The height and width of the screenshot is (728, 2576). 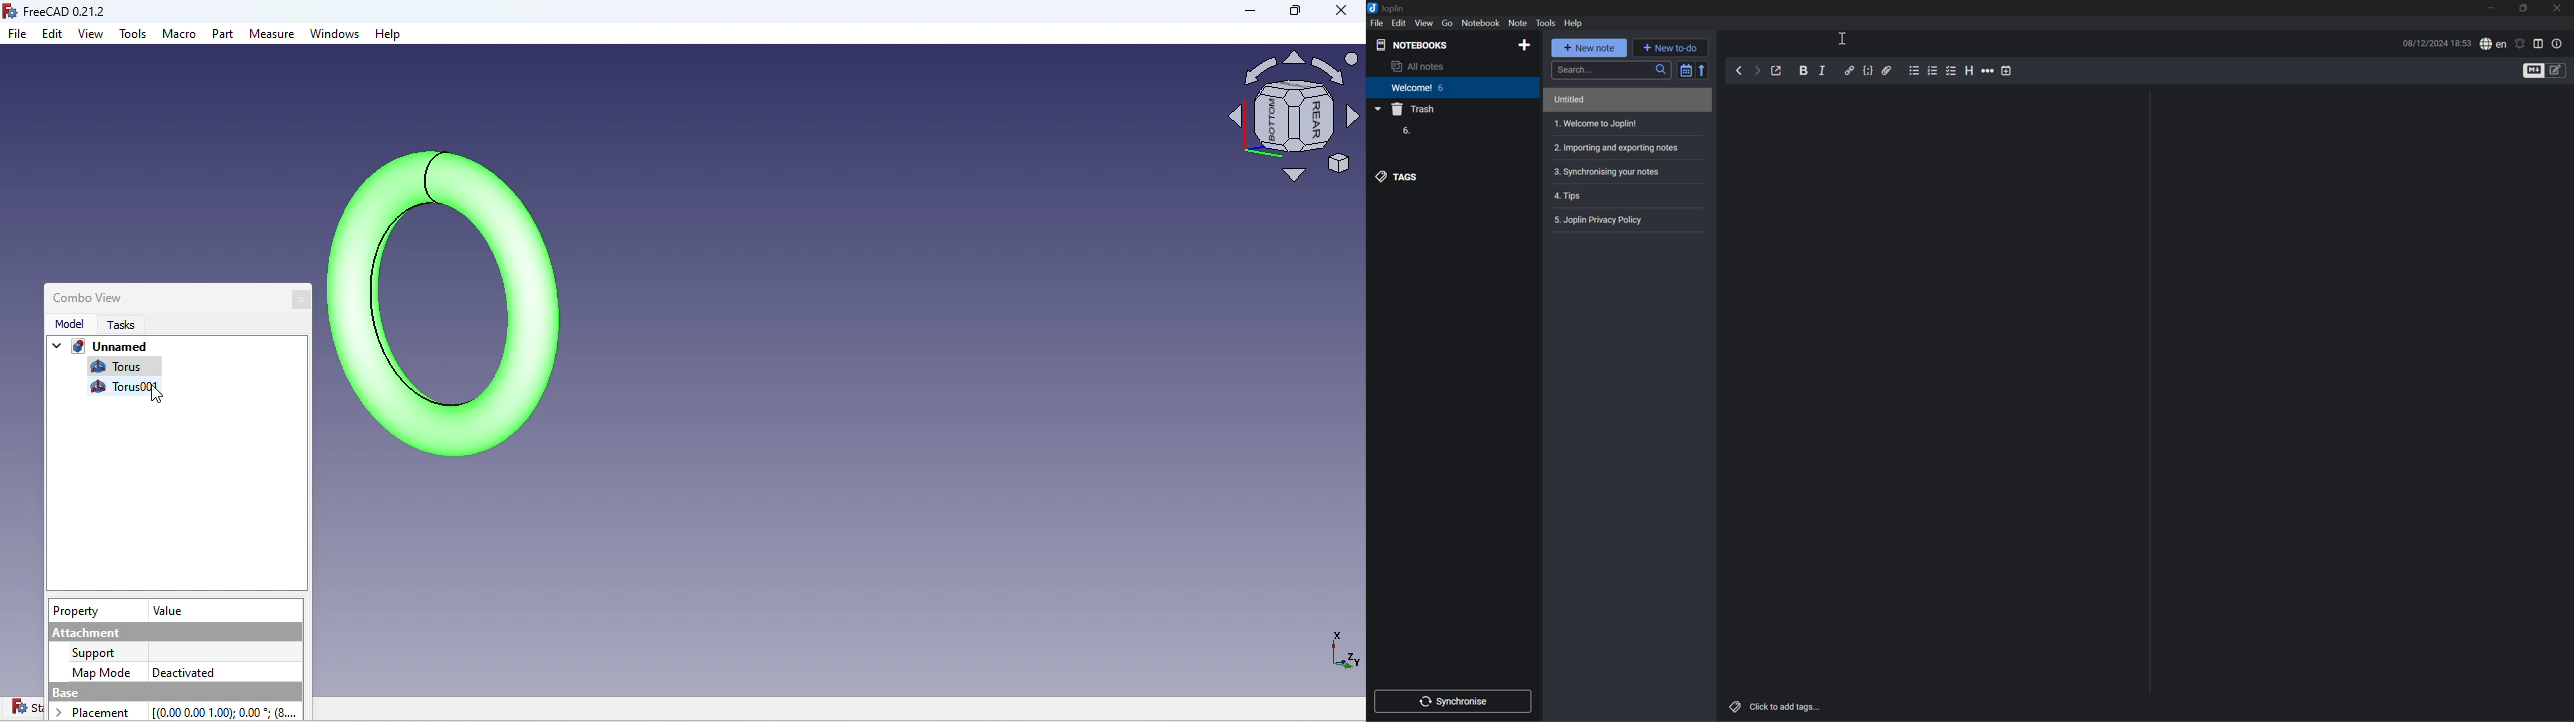 I want to click on Importing and exporting notes, so click(x=1620, y=147).